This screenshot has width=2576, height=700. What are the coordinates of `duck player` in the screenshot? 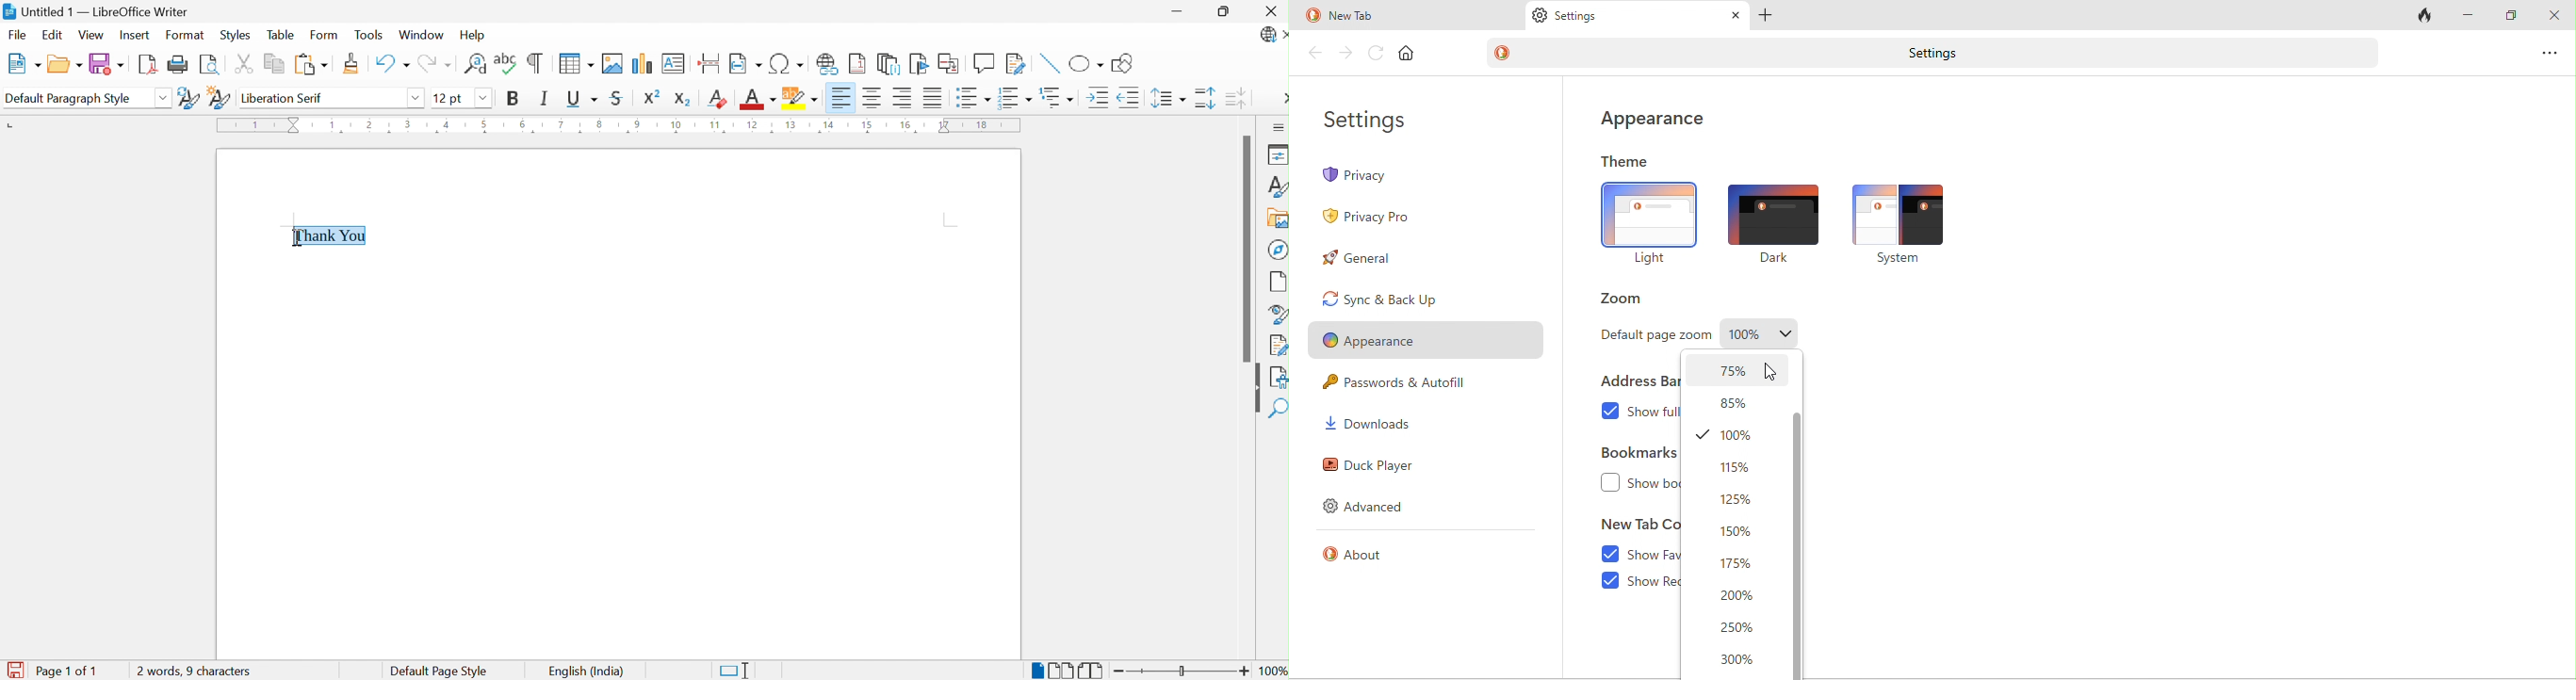 It's located at (1376, 465).